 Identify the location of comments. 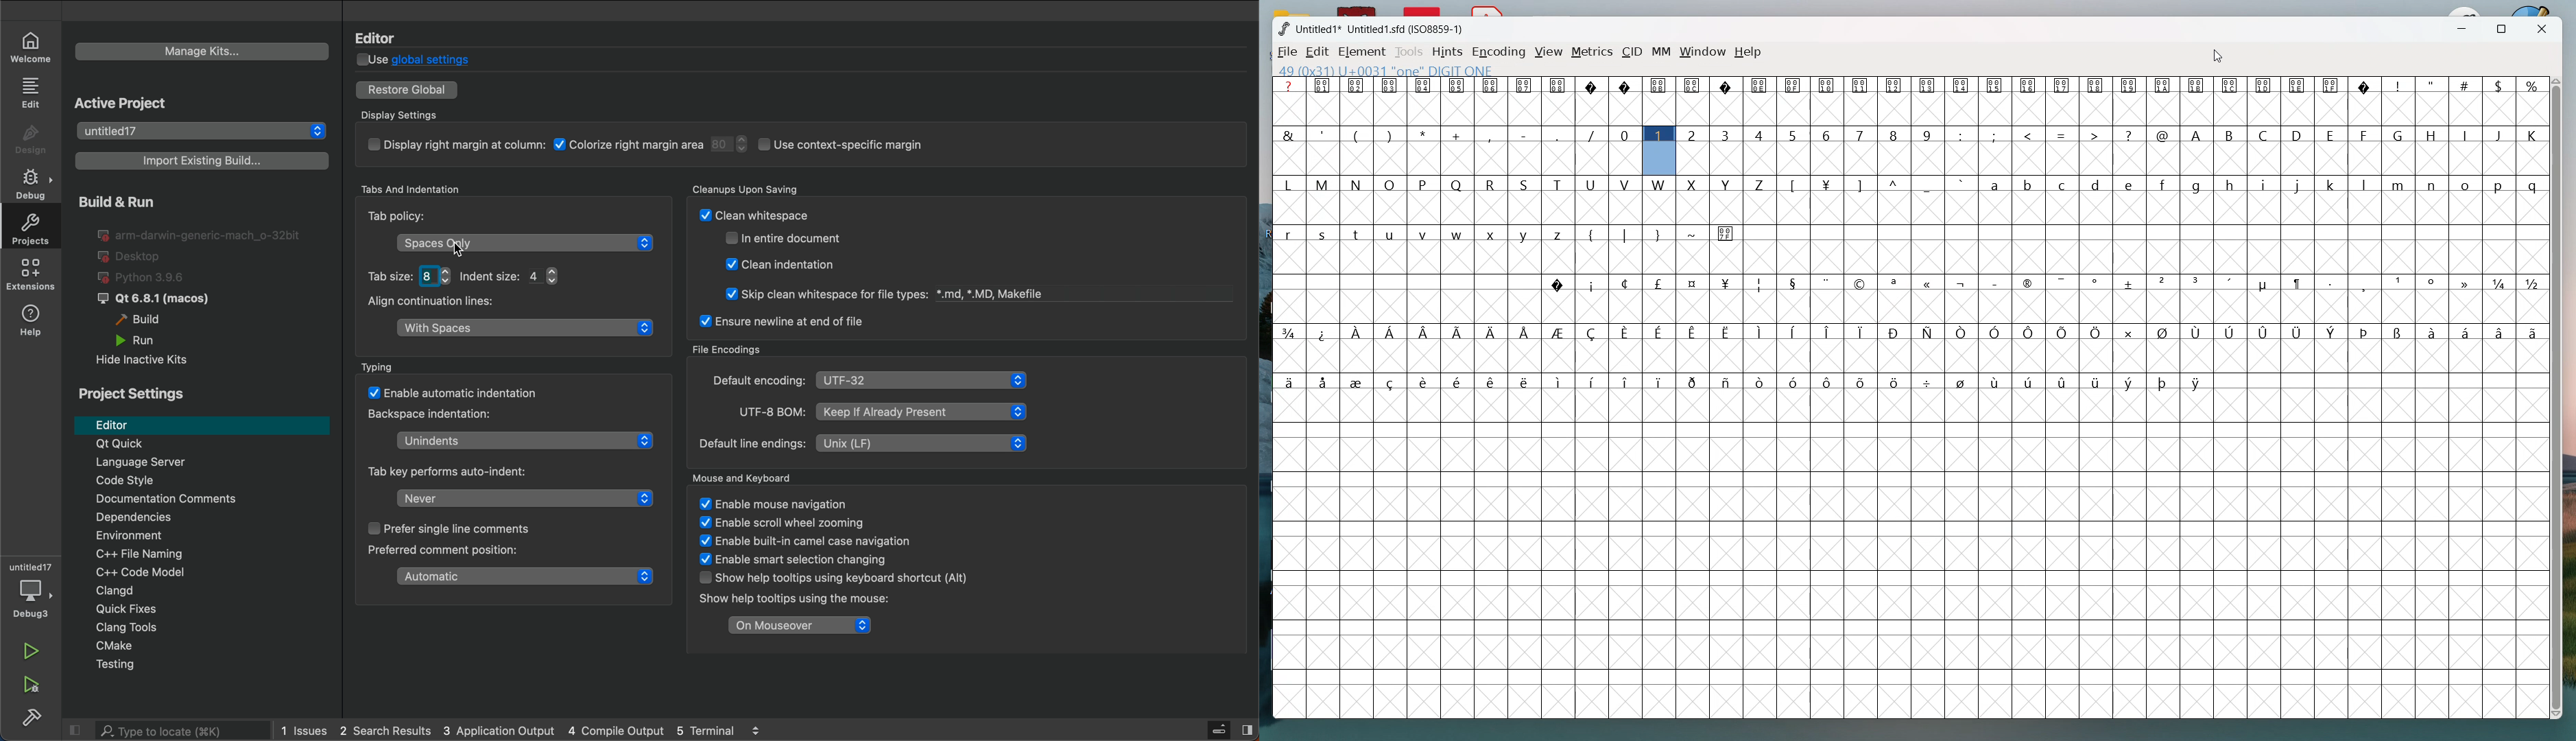
(211, 500).